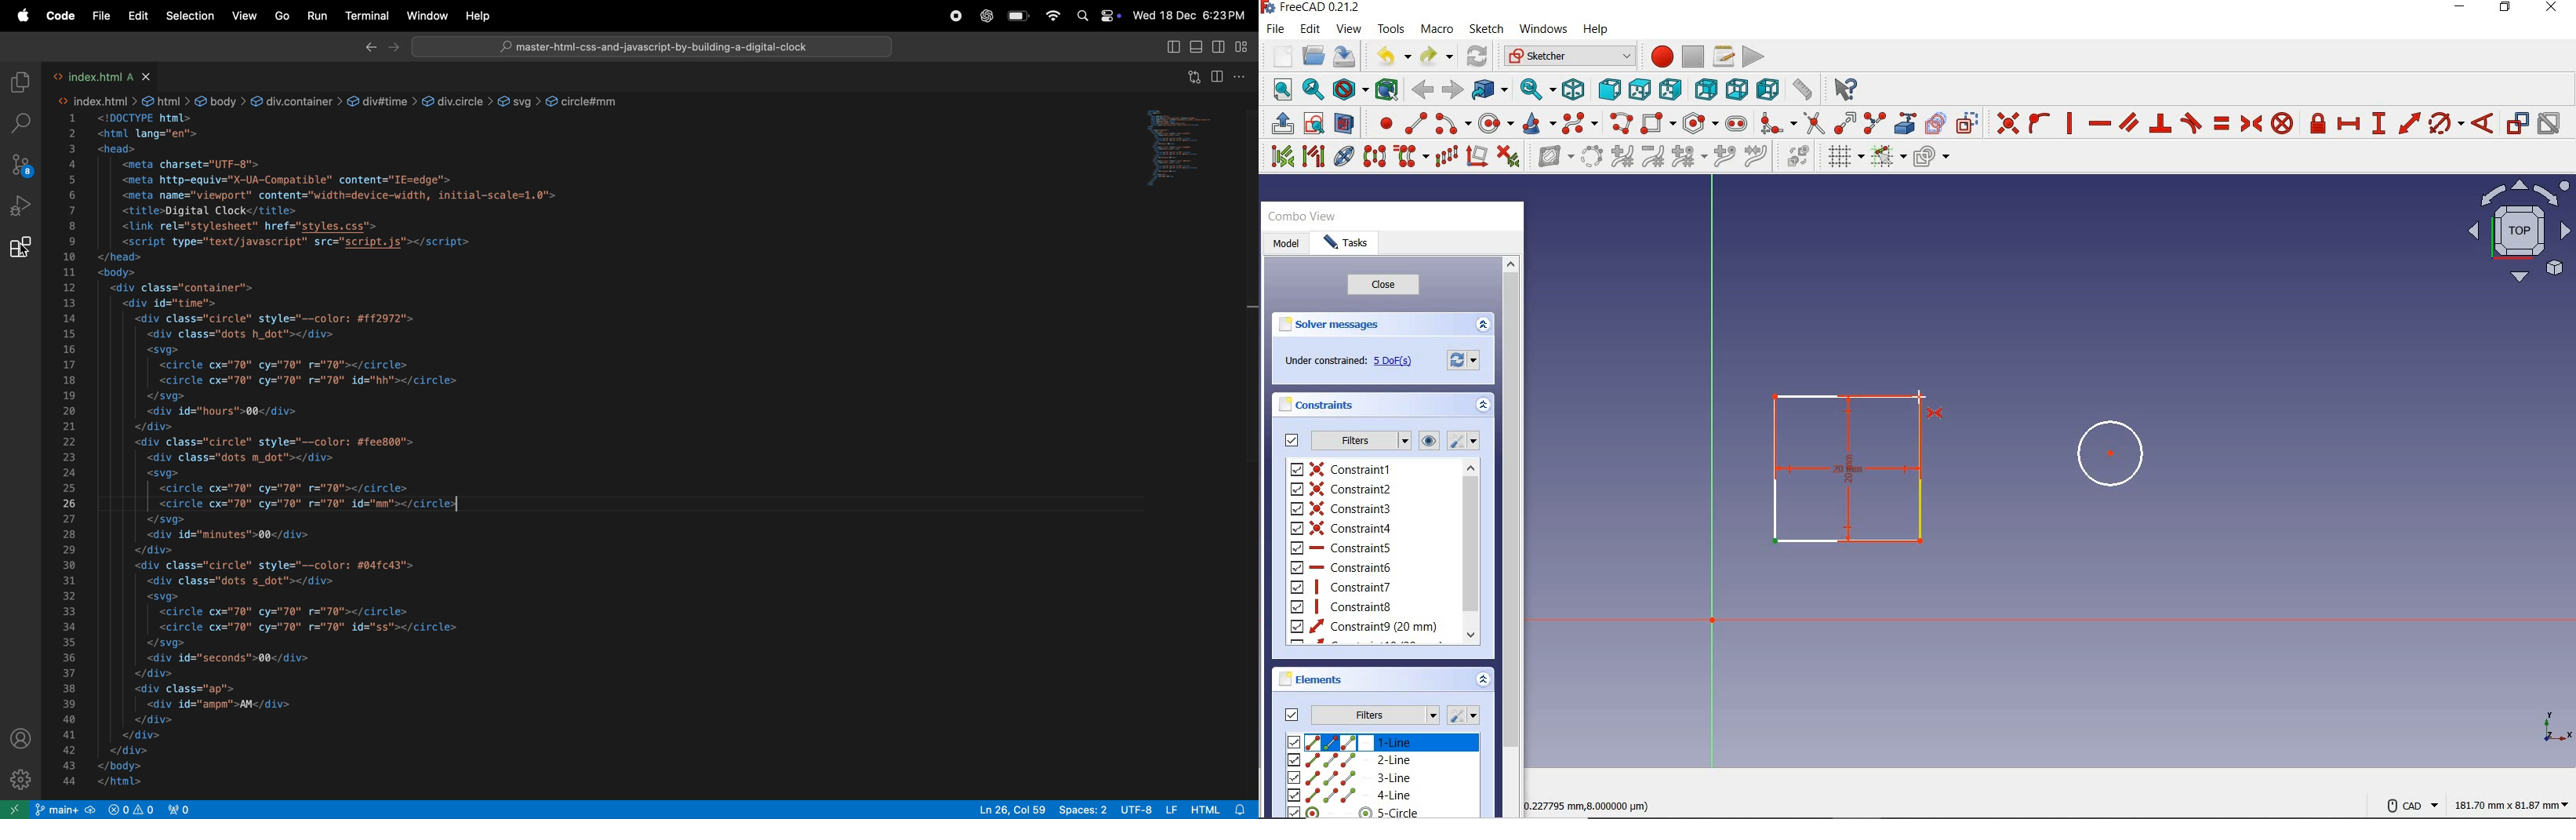  What do you see at coordinates (22, 251) in the screenshot?
I see `cursor` at bounding box center [22, 251].